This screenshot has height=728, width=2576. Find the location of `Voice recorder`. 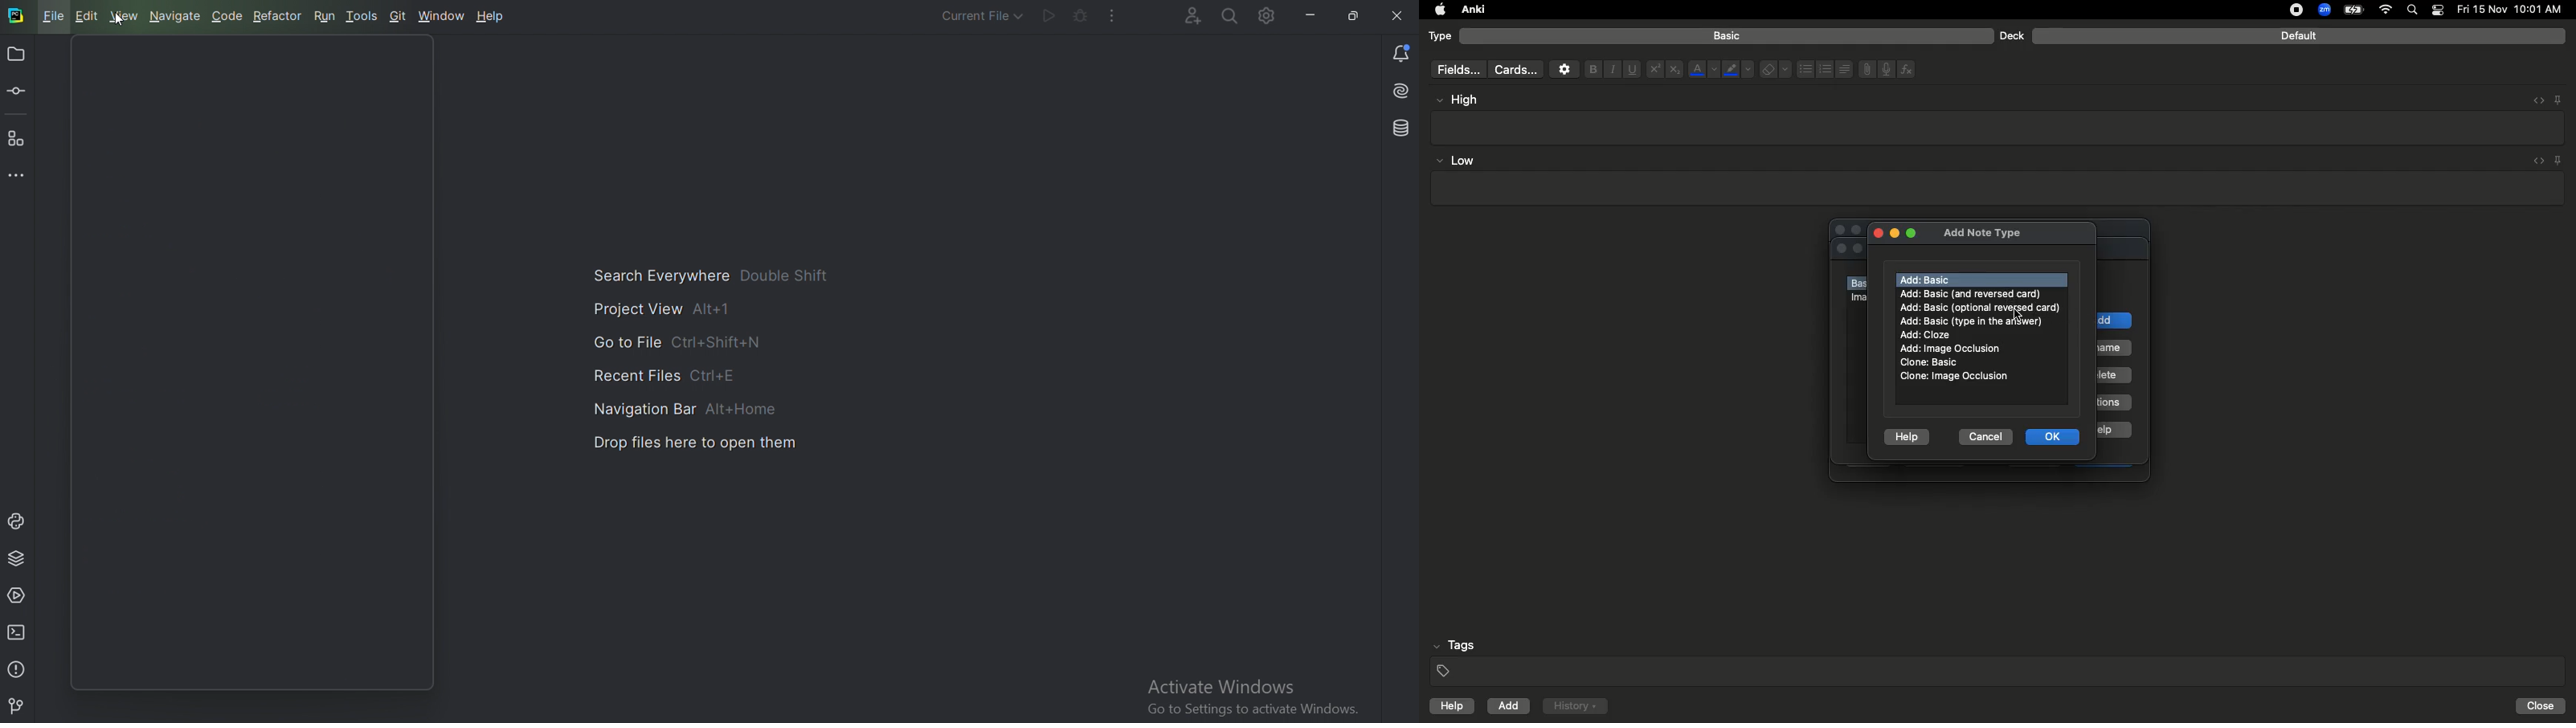

Voice recorder is located at coordinates (1885, 67).